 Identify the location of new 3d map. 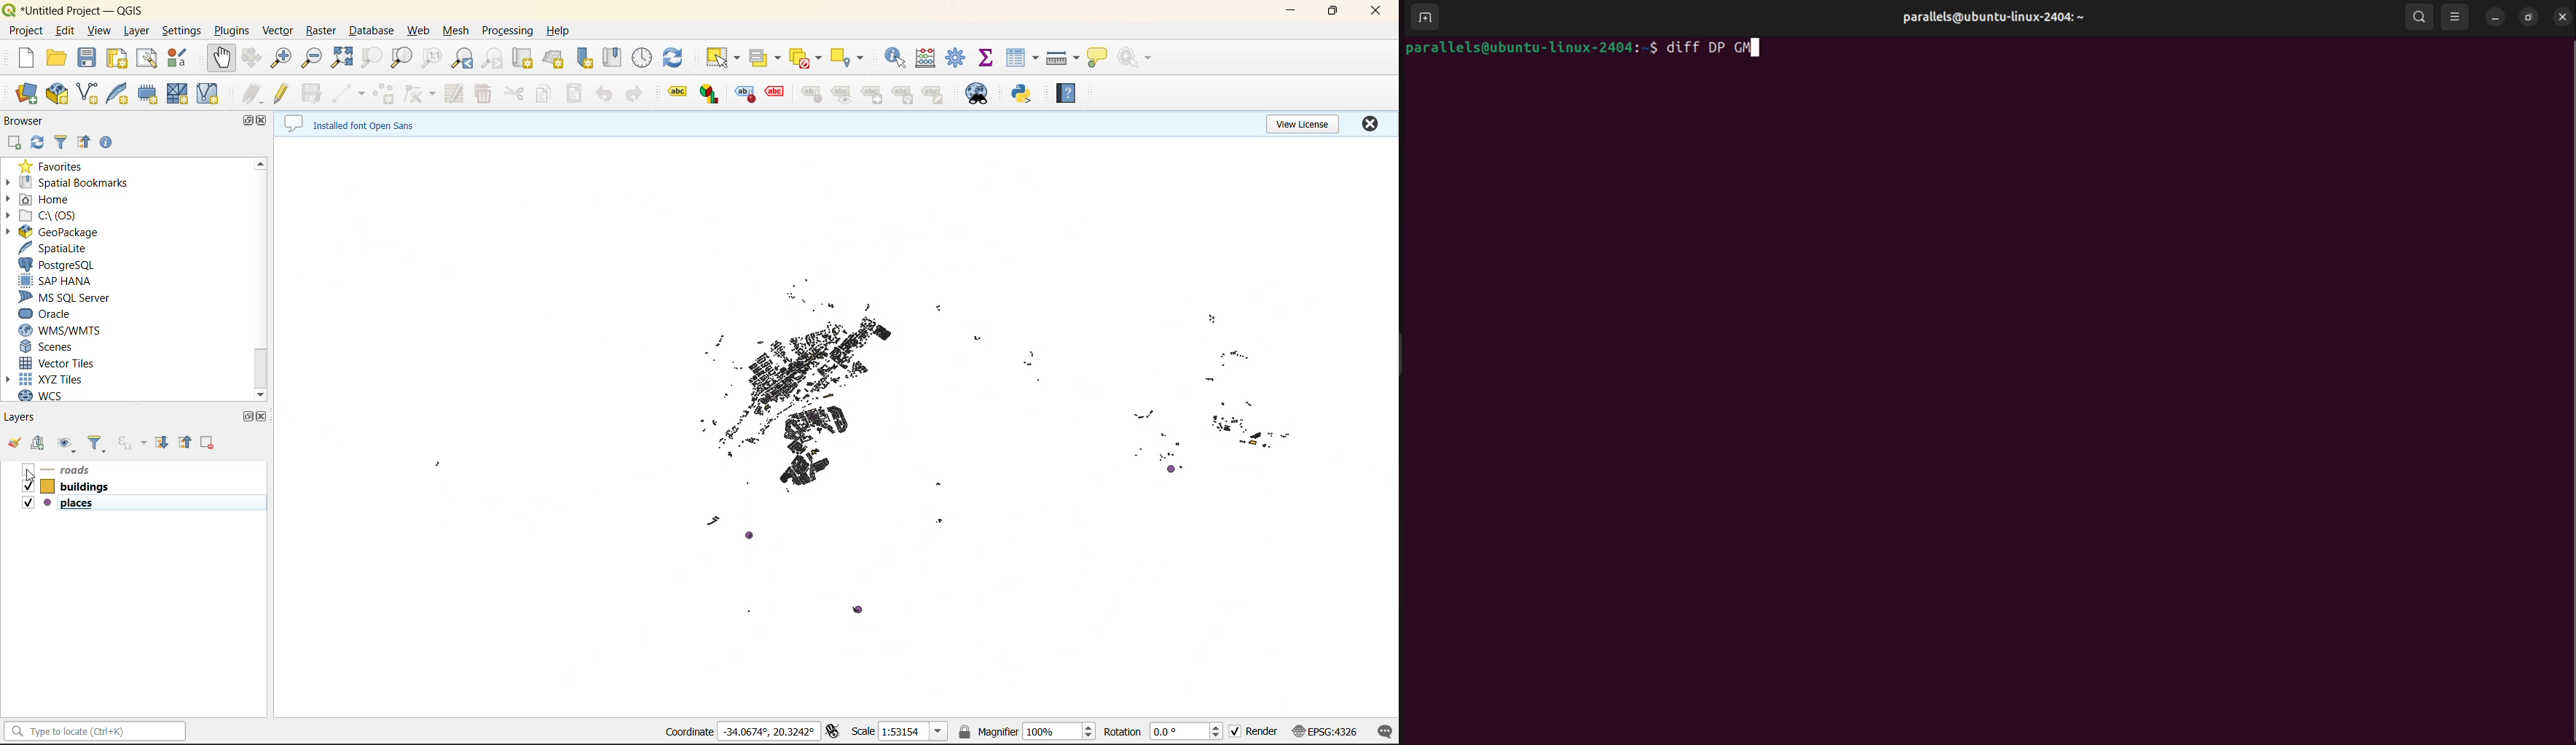
(554, 57).